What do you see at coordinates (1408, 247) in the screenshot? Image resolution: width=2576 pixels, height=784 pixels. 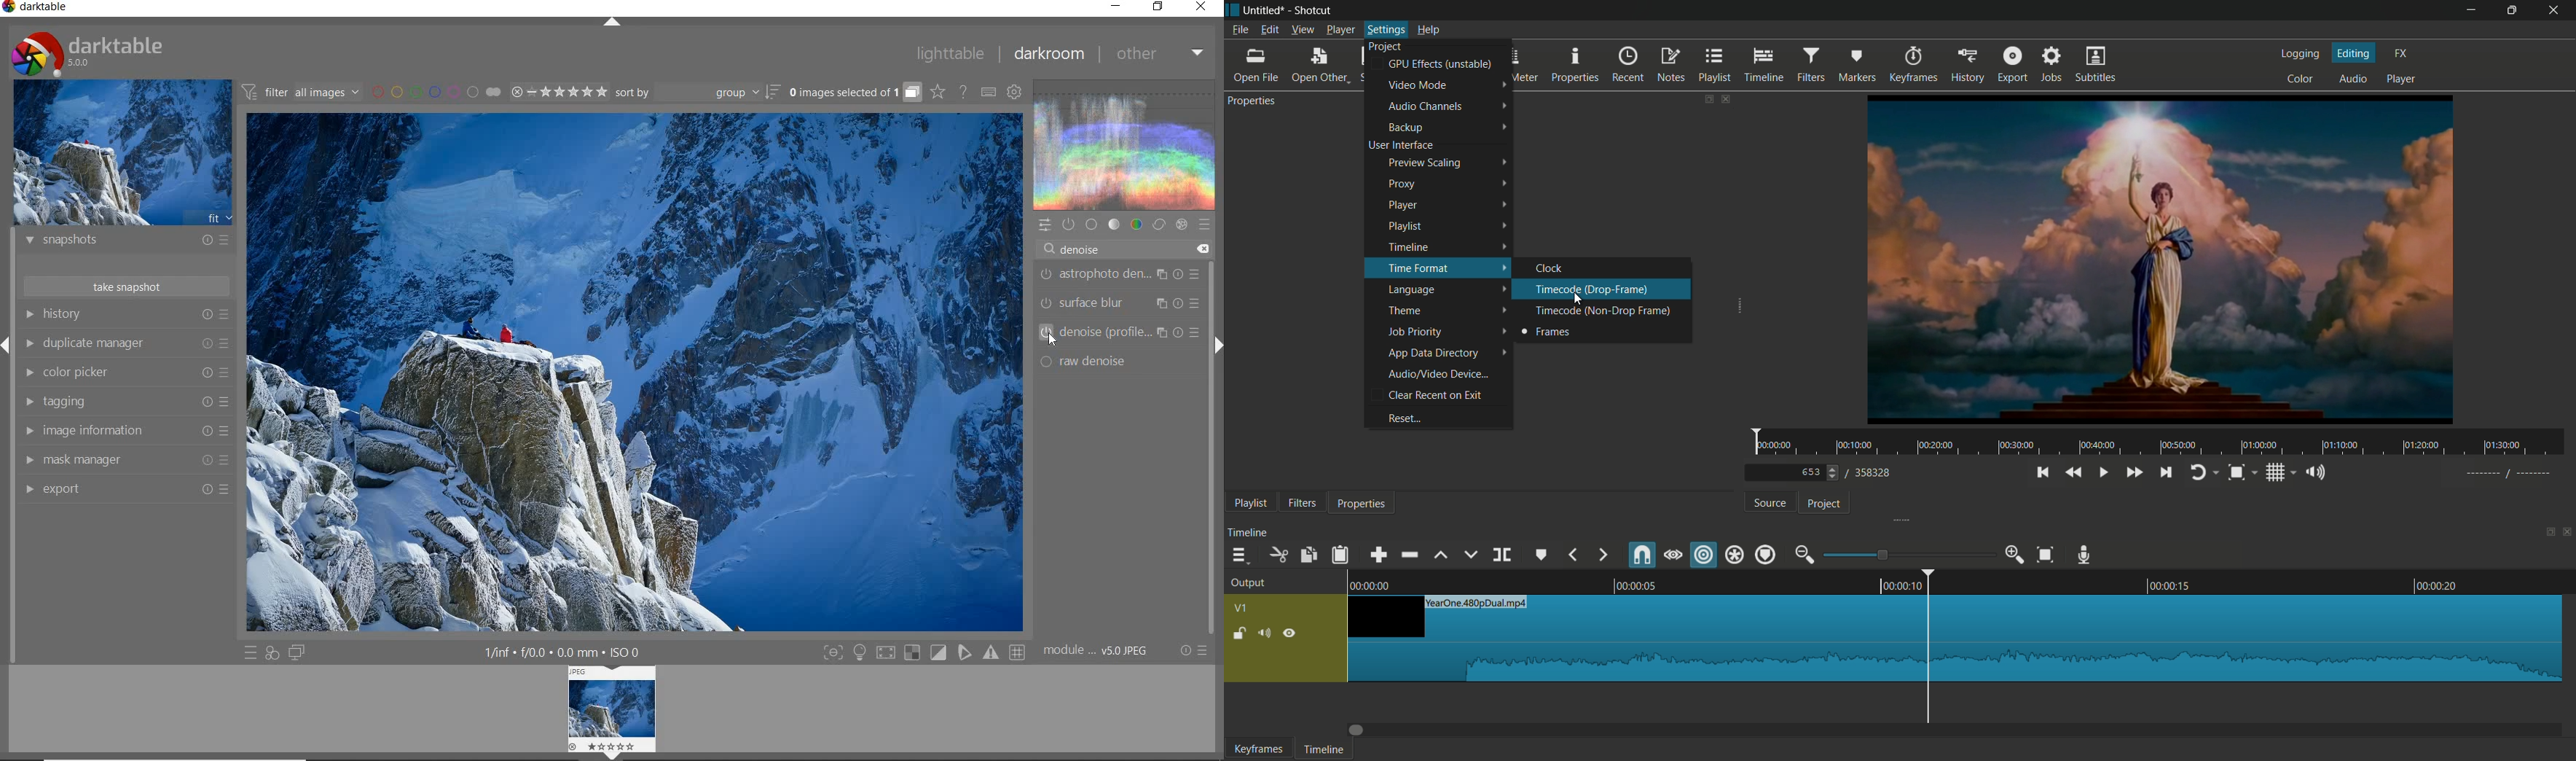 I see `timeline` at bounding box center [1408, 247].